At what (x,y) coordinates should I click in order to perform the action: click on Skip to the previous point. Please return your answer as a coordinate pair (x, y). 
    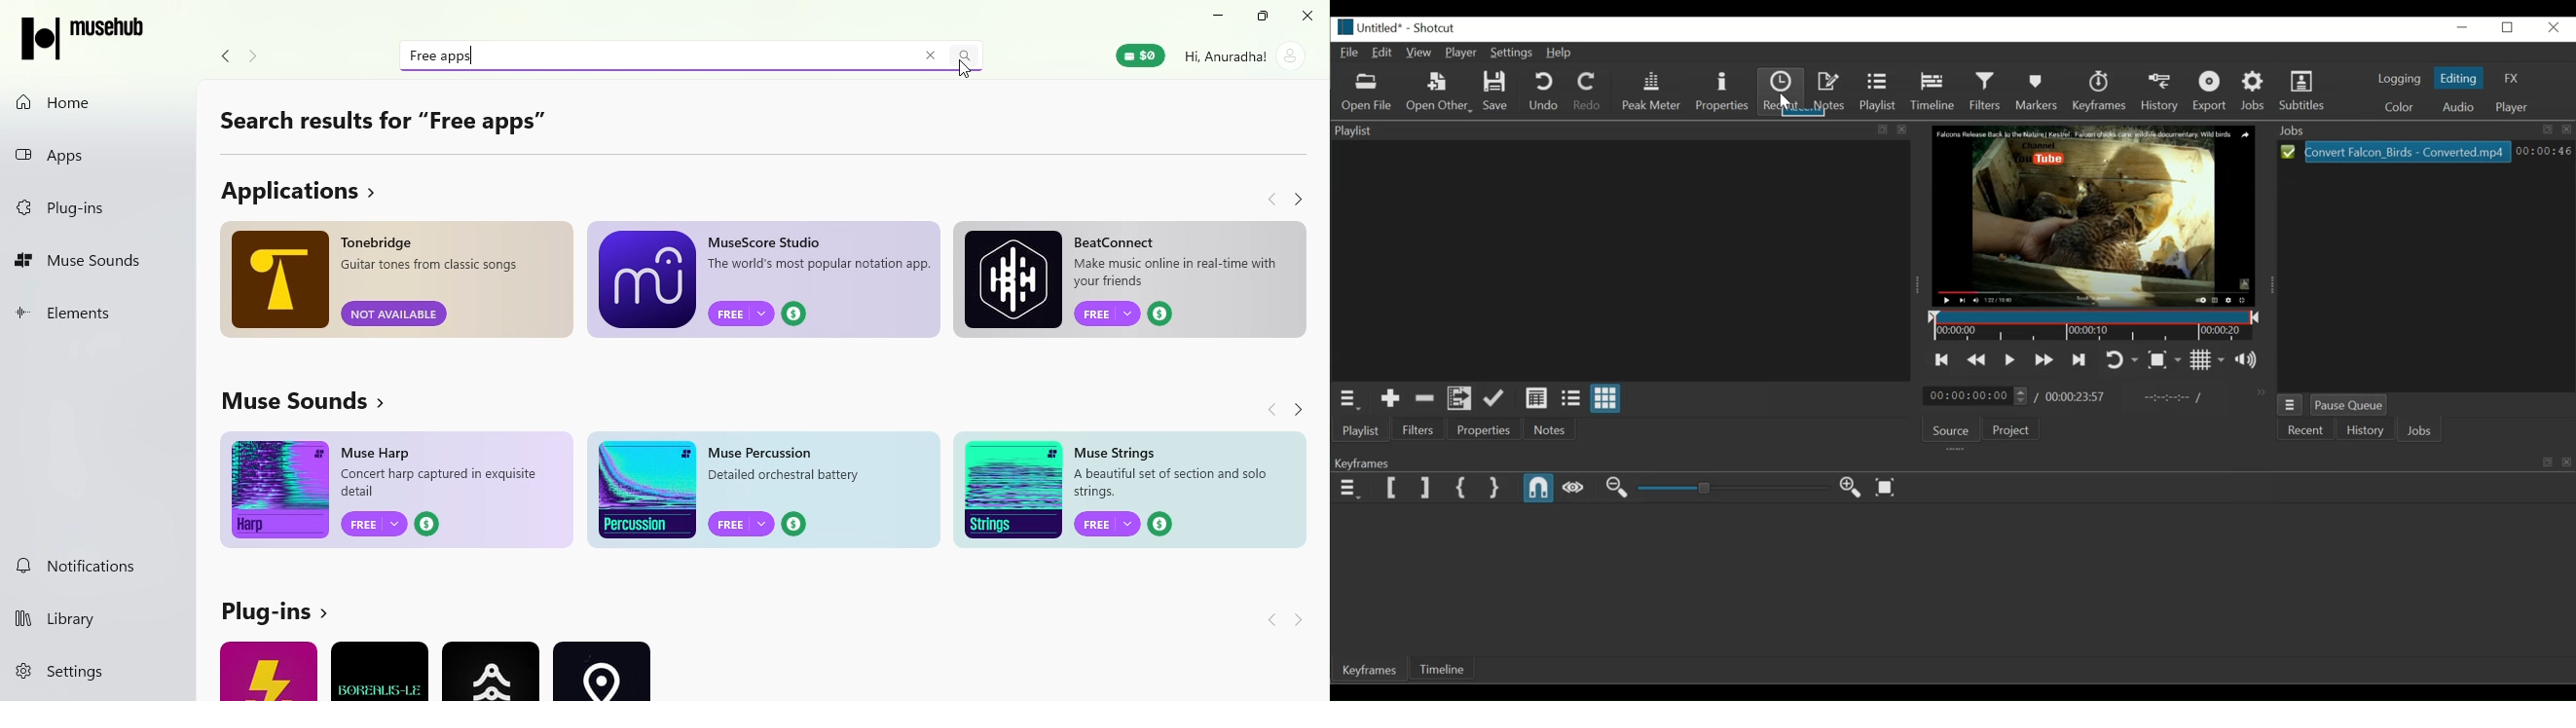
    Looking at the image, I should click on (1941, 360).